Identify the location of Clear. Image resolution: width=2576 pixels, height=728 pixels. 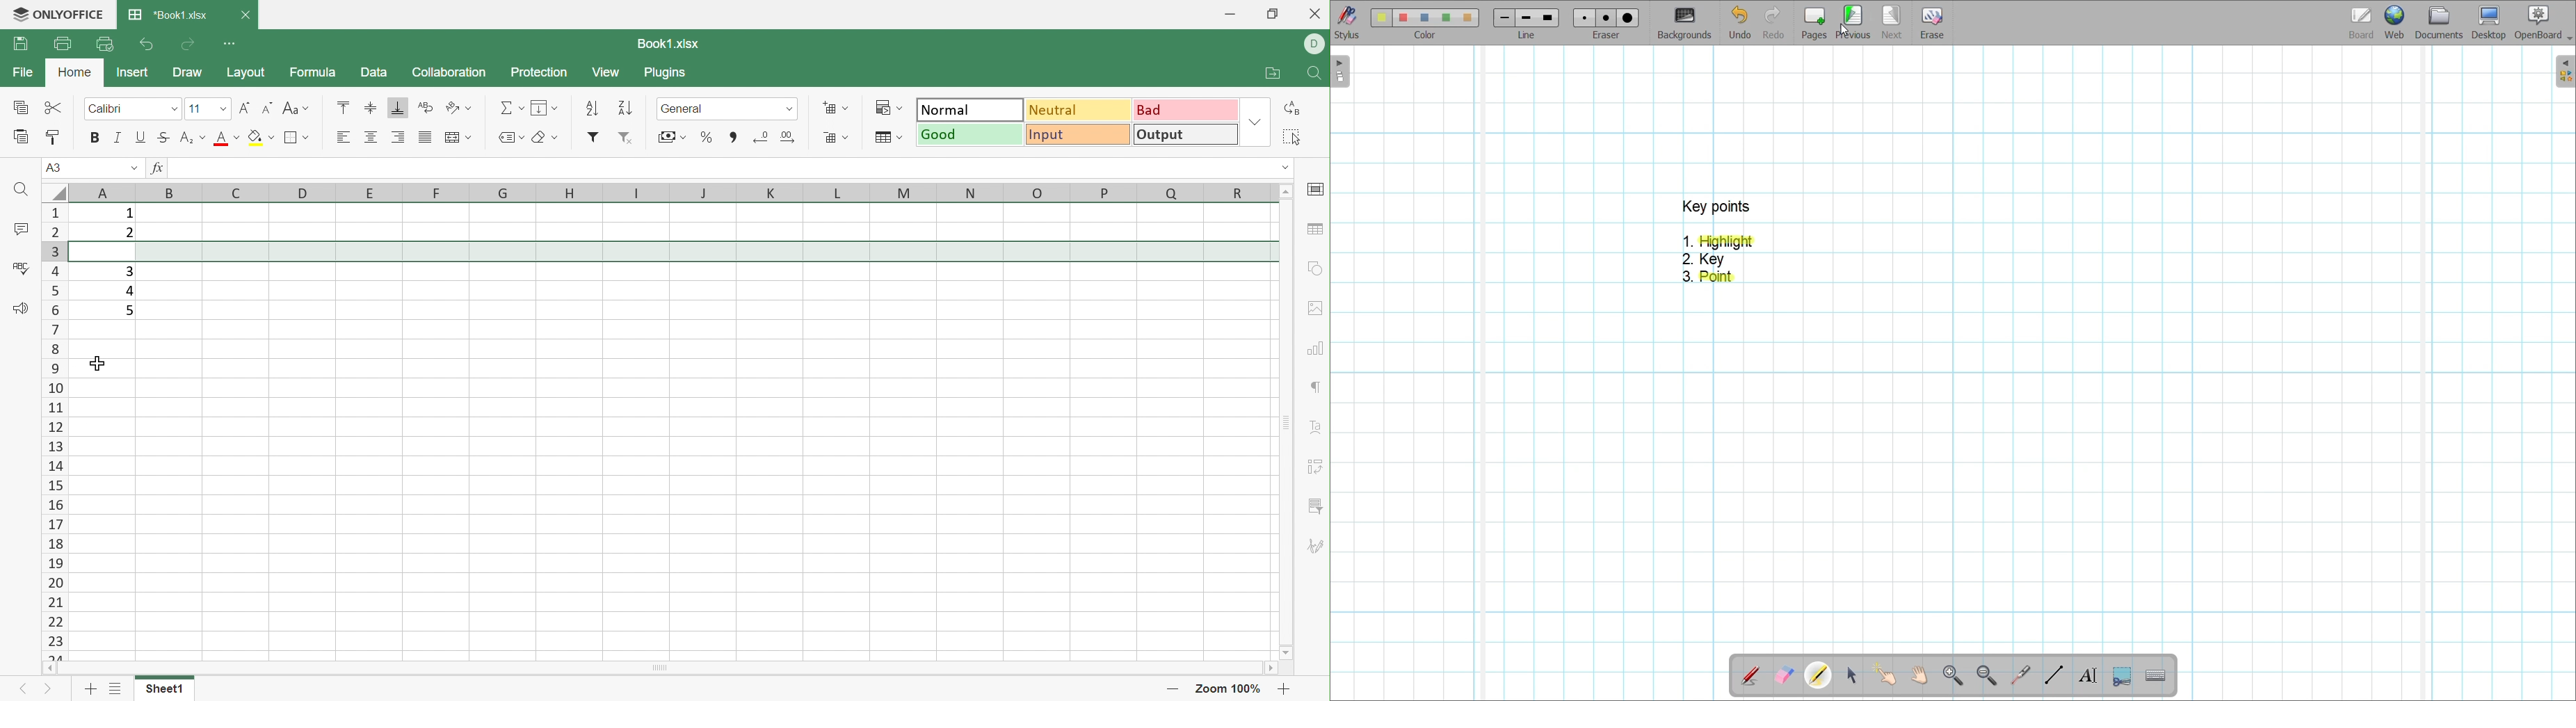
(540, 138).